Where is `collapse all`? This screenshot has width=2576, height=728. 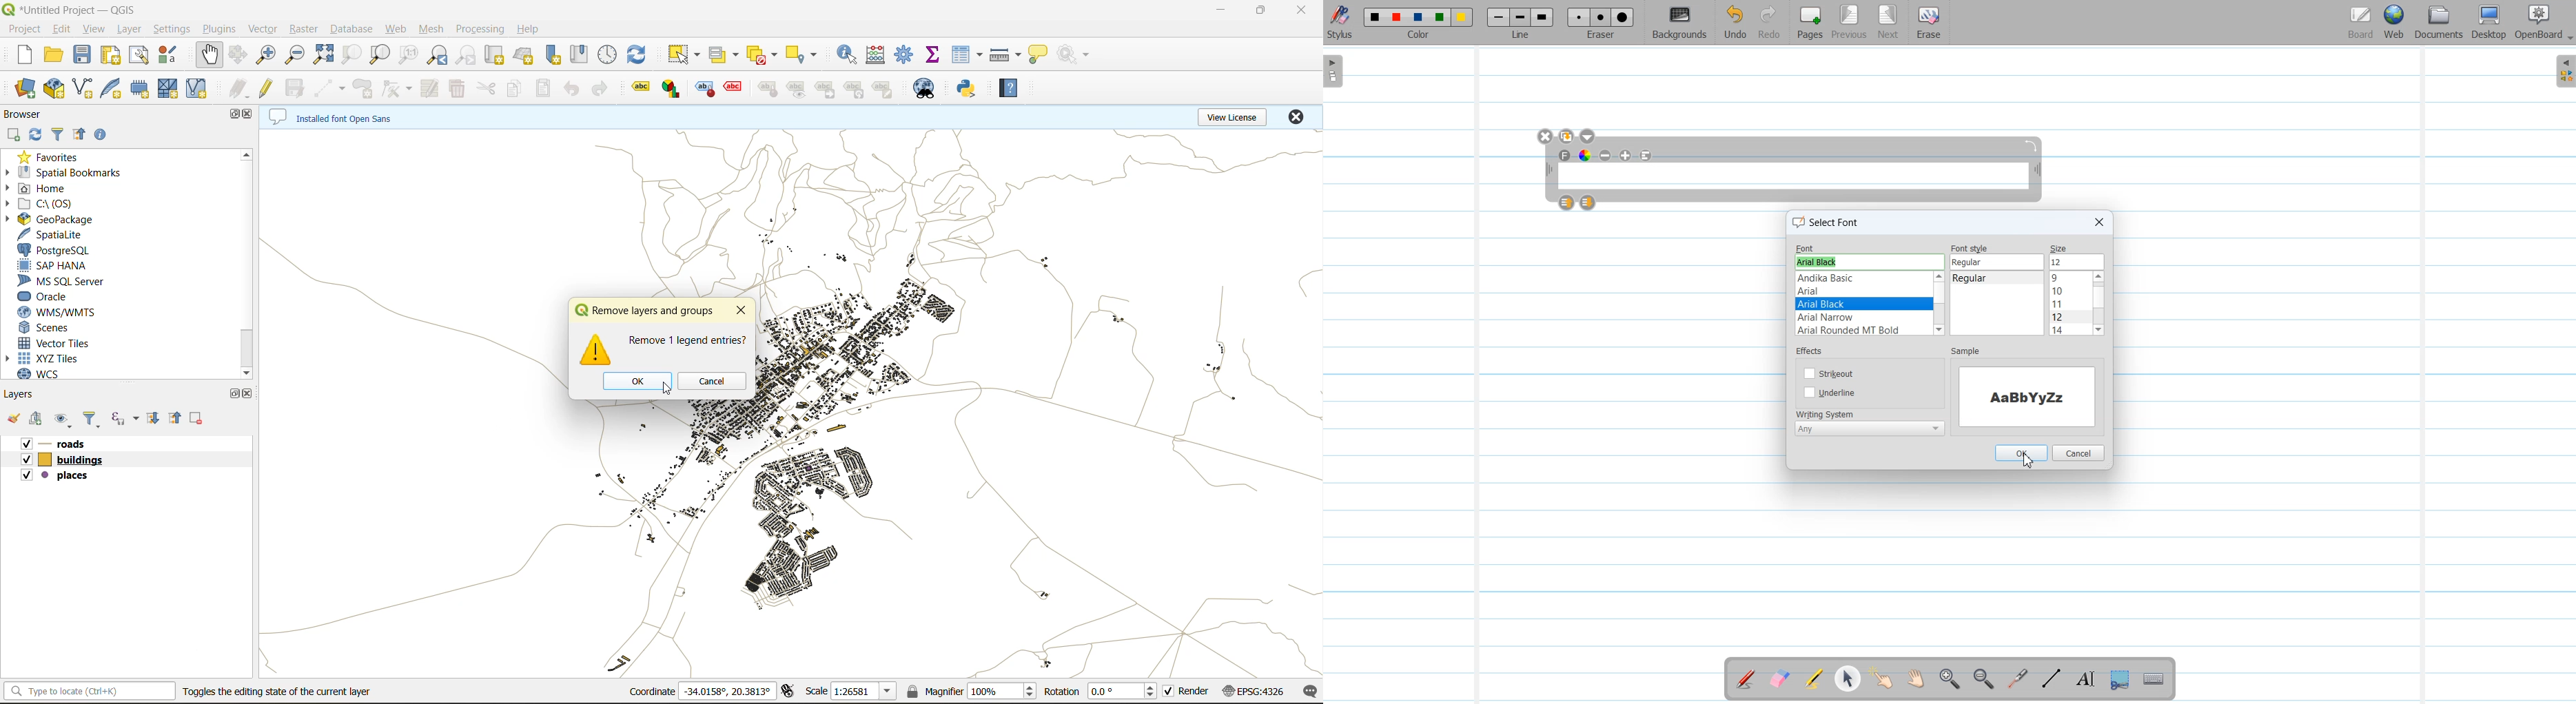
collapse all is located at coordinates (77, 136).